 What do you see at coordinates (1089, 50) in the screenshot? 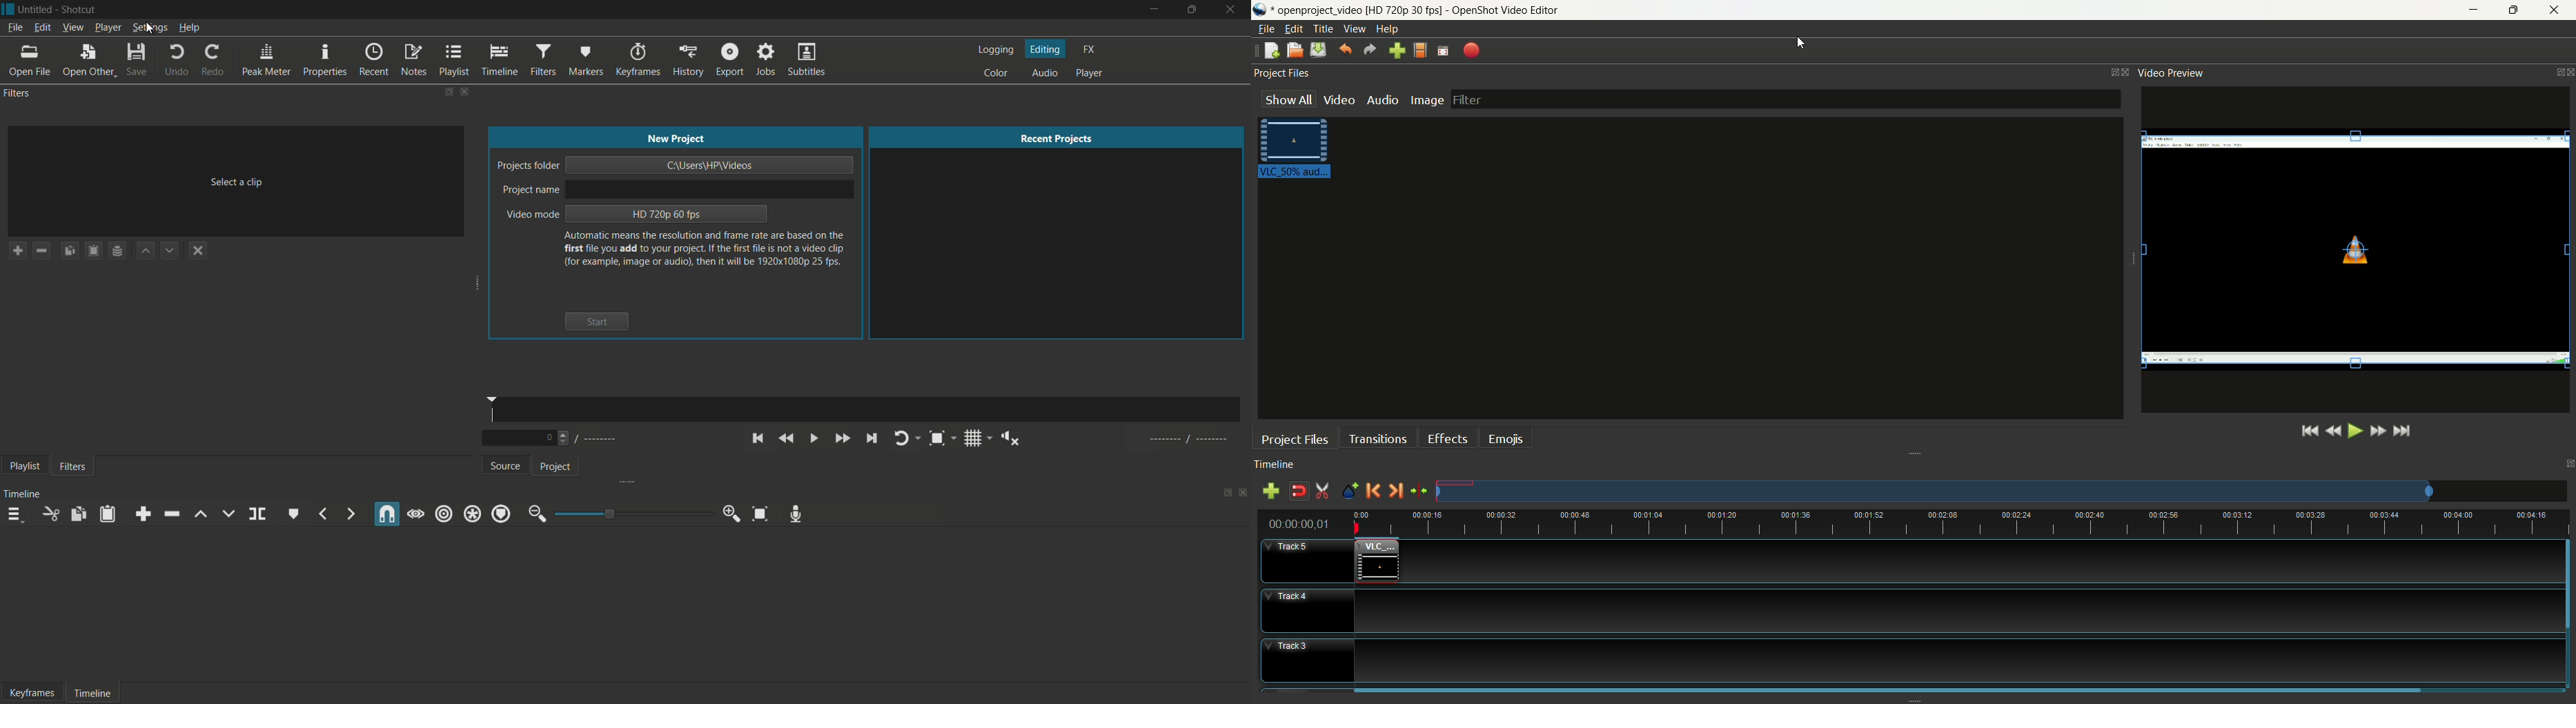
I see `fx` at bounding box center [1089, 50].